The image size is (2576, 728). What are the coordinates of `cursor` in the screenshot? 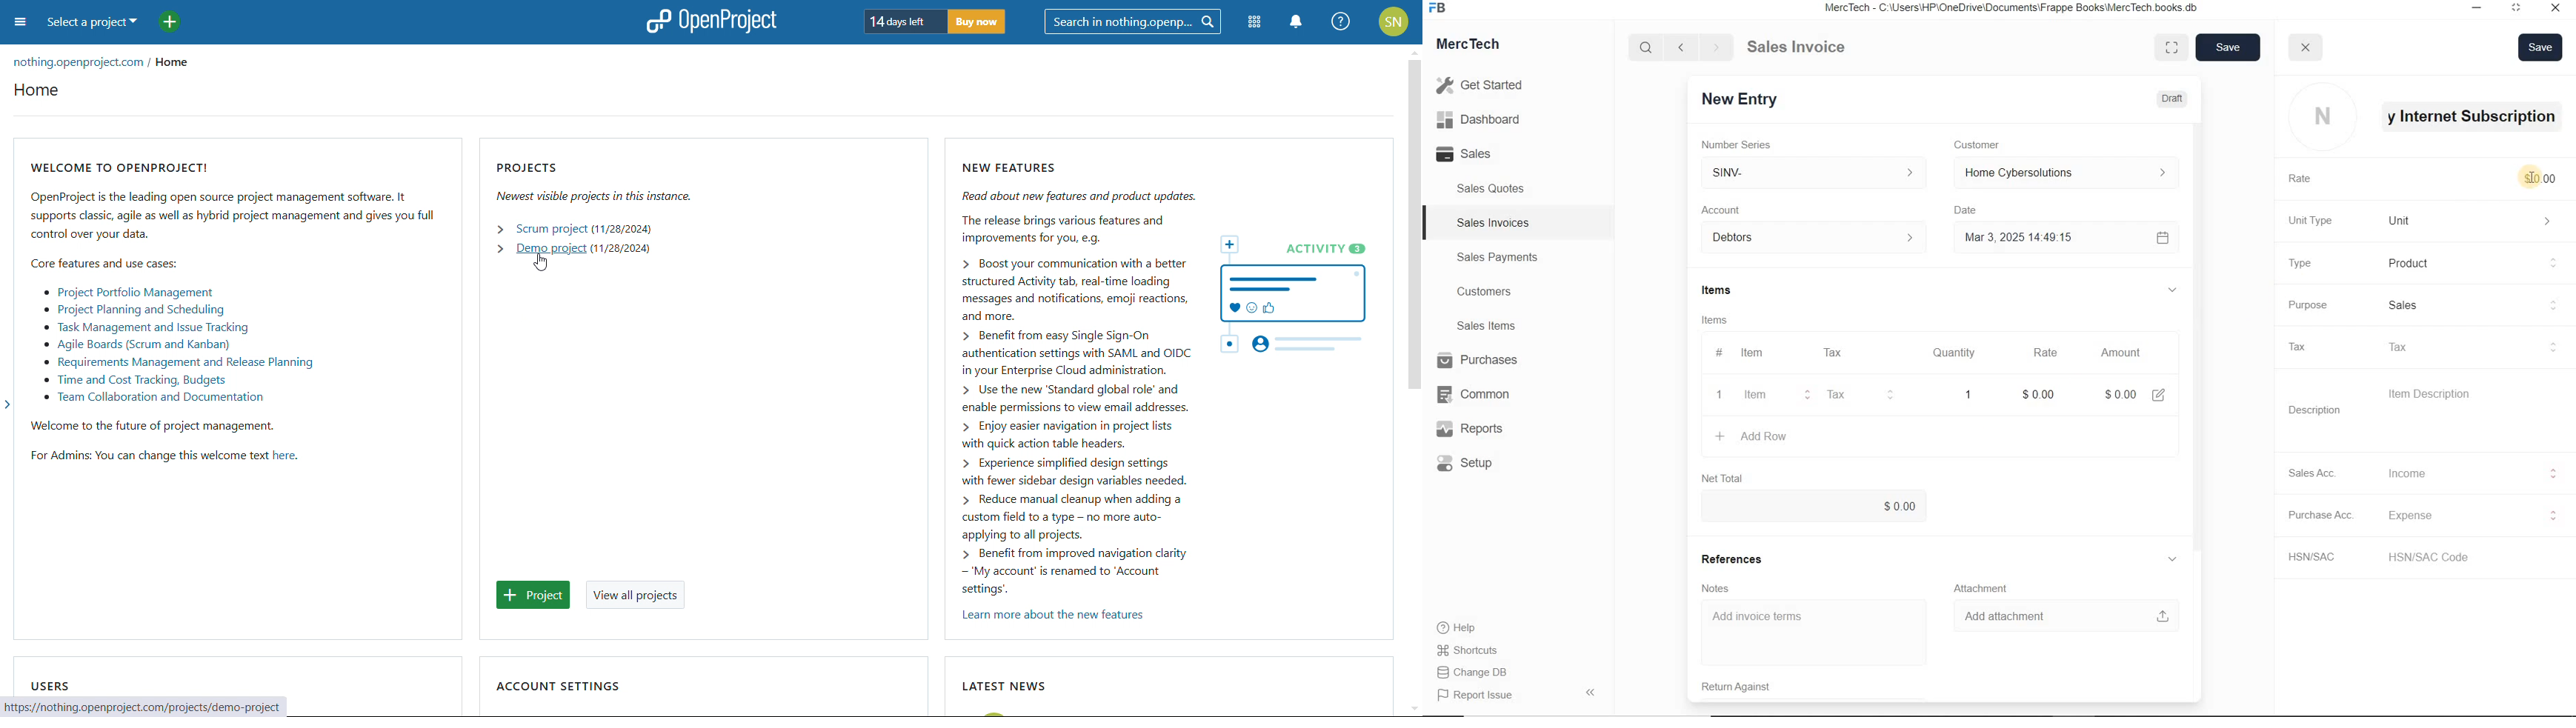 It's located at (2531, 176).